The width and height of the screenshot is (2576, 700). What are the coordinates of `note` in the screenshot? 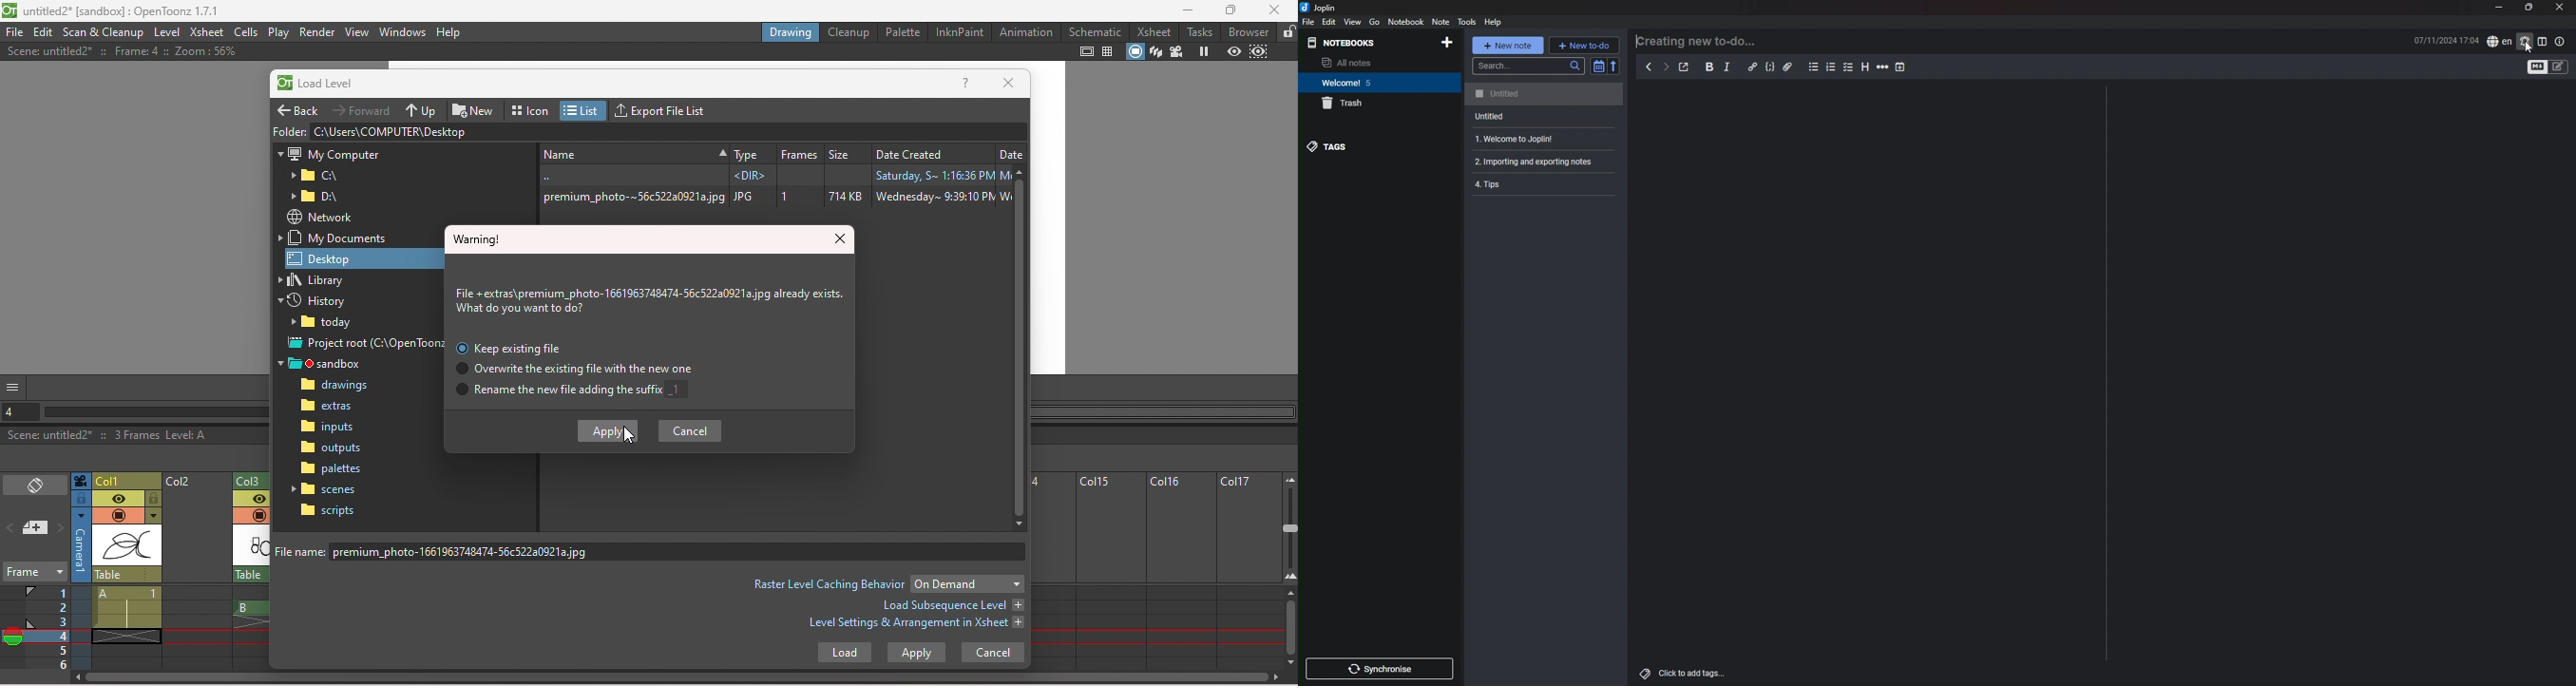 It's located at (1544, 162).